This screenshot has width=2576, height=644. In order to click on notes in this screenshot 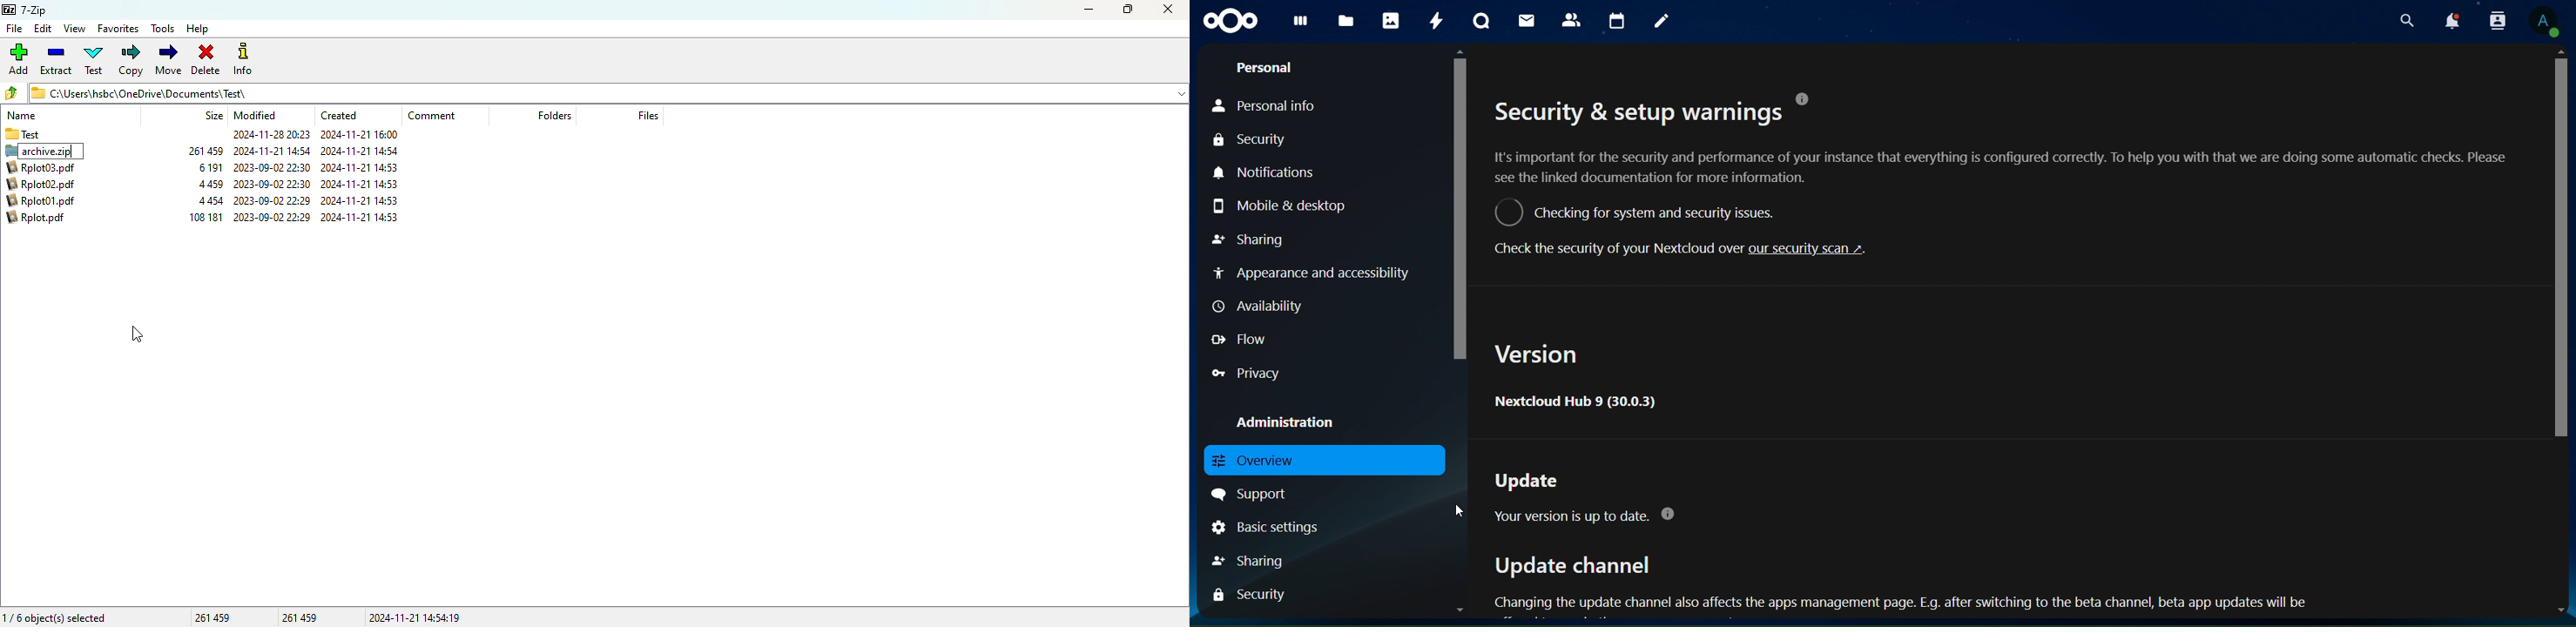, I will do `click(1663, 21)`.